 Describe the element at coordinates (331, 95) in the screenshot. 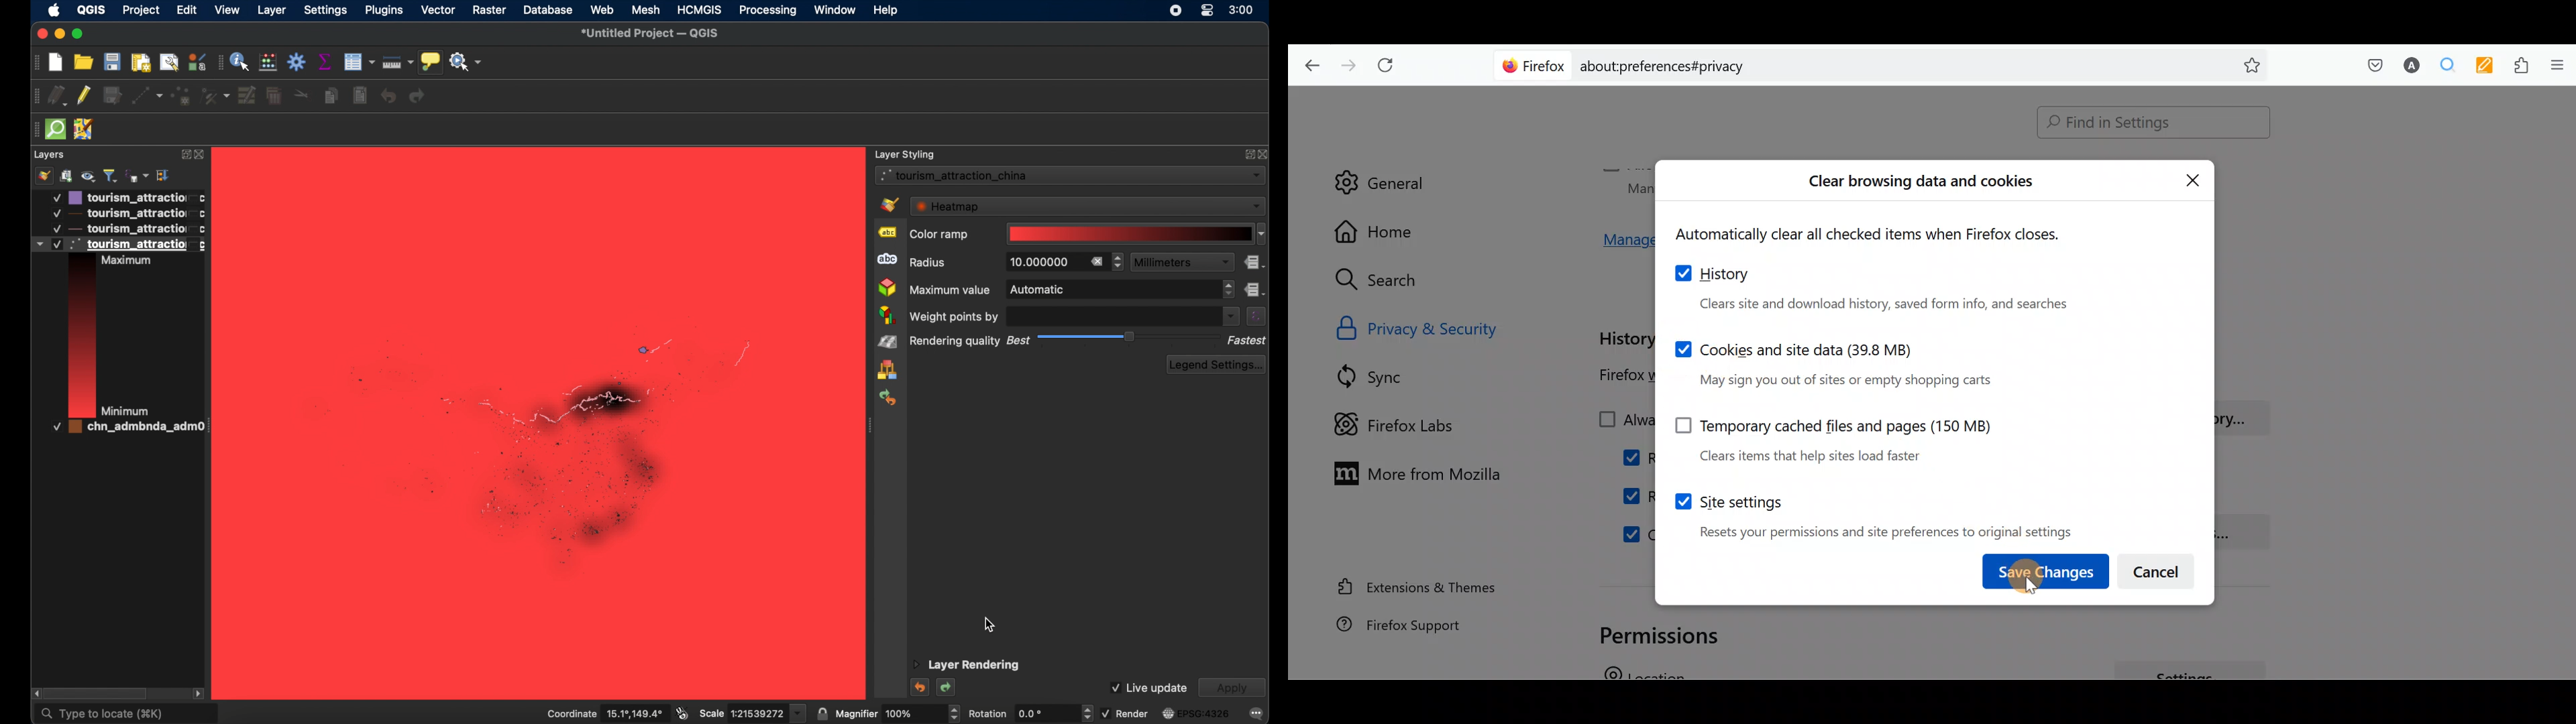

I see `copy features` at that location.